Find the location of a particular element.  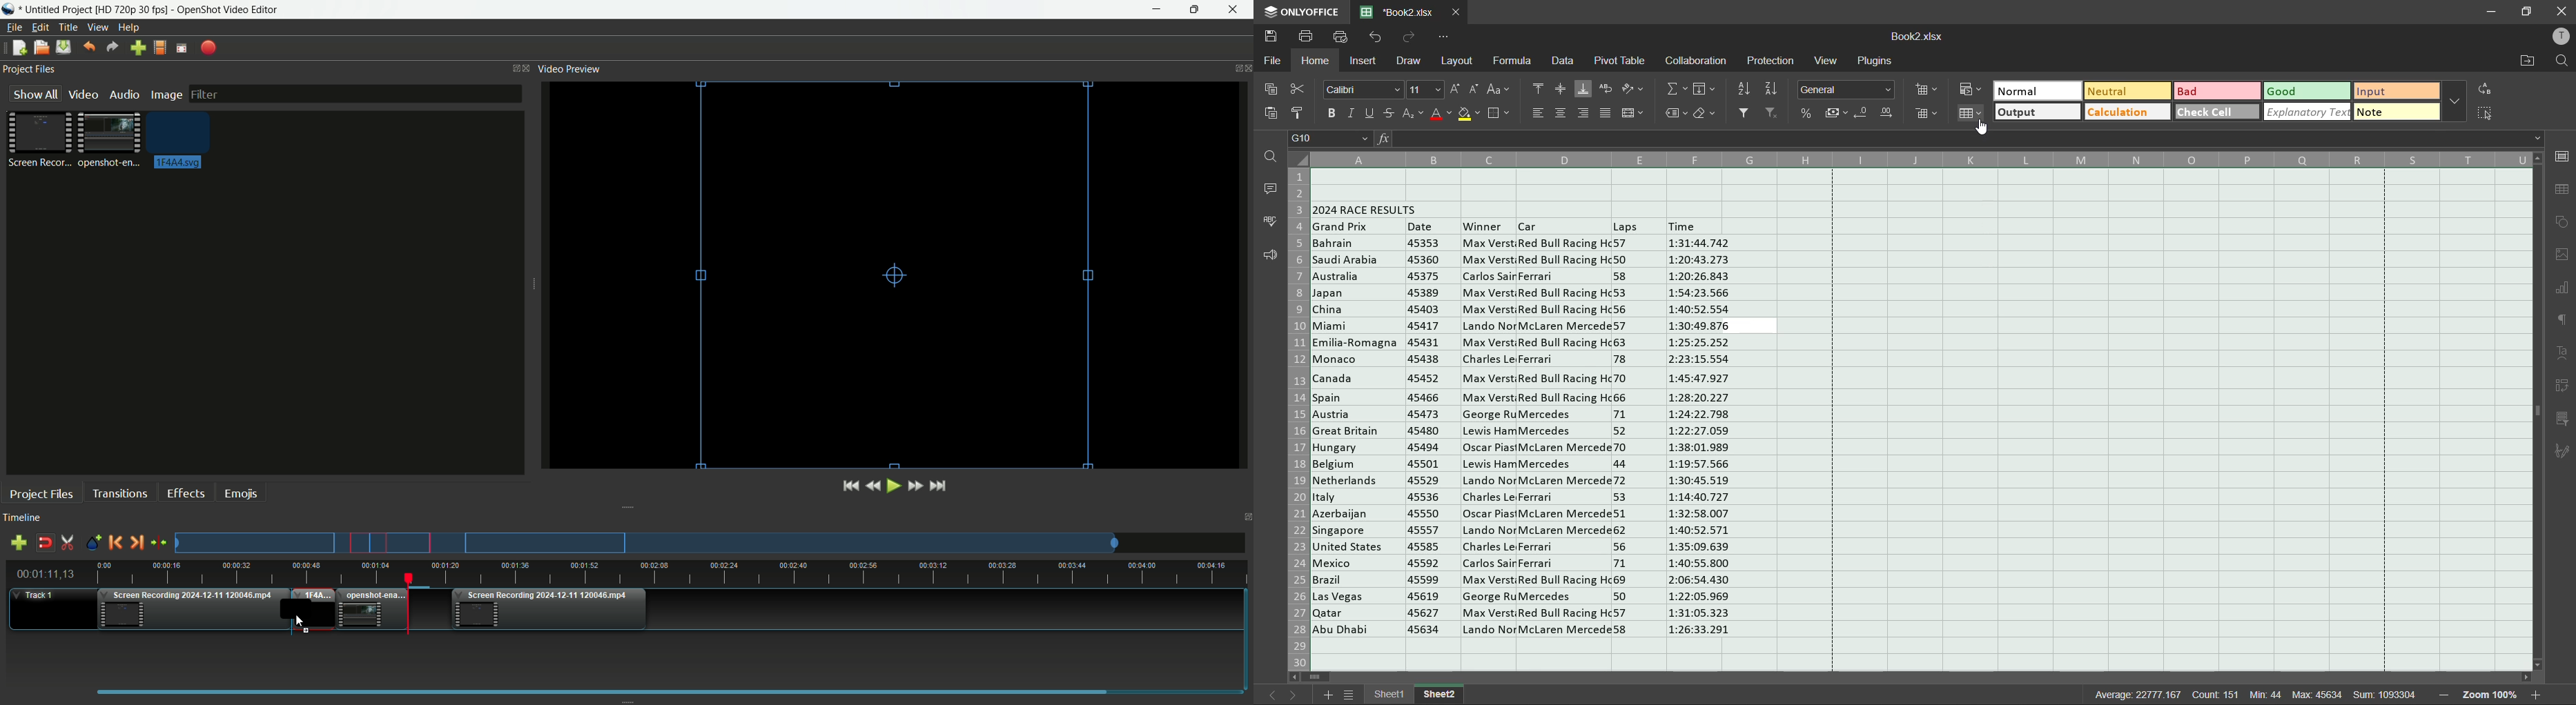

named ranges is located at coordinates (1678, 113).